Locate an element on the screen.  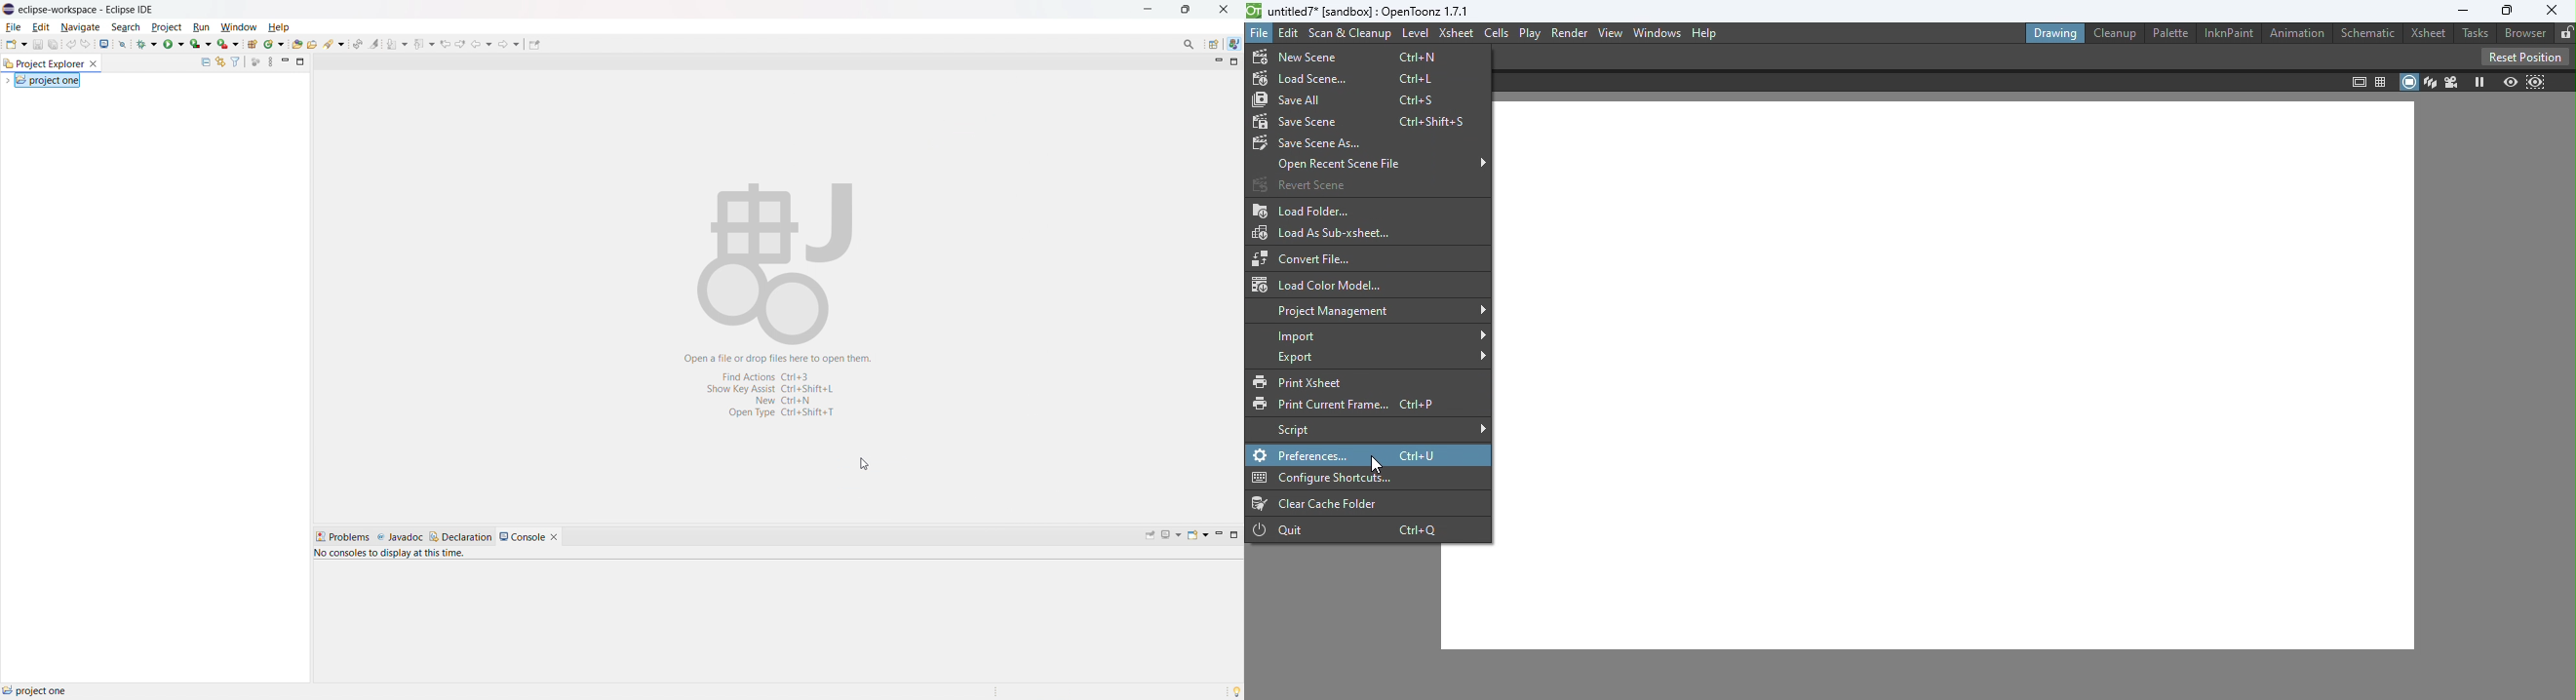
Schematic is located at coordinates (2369, 32).